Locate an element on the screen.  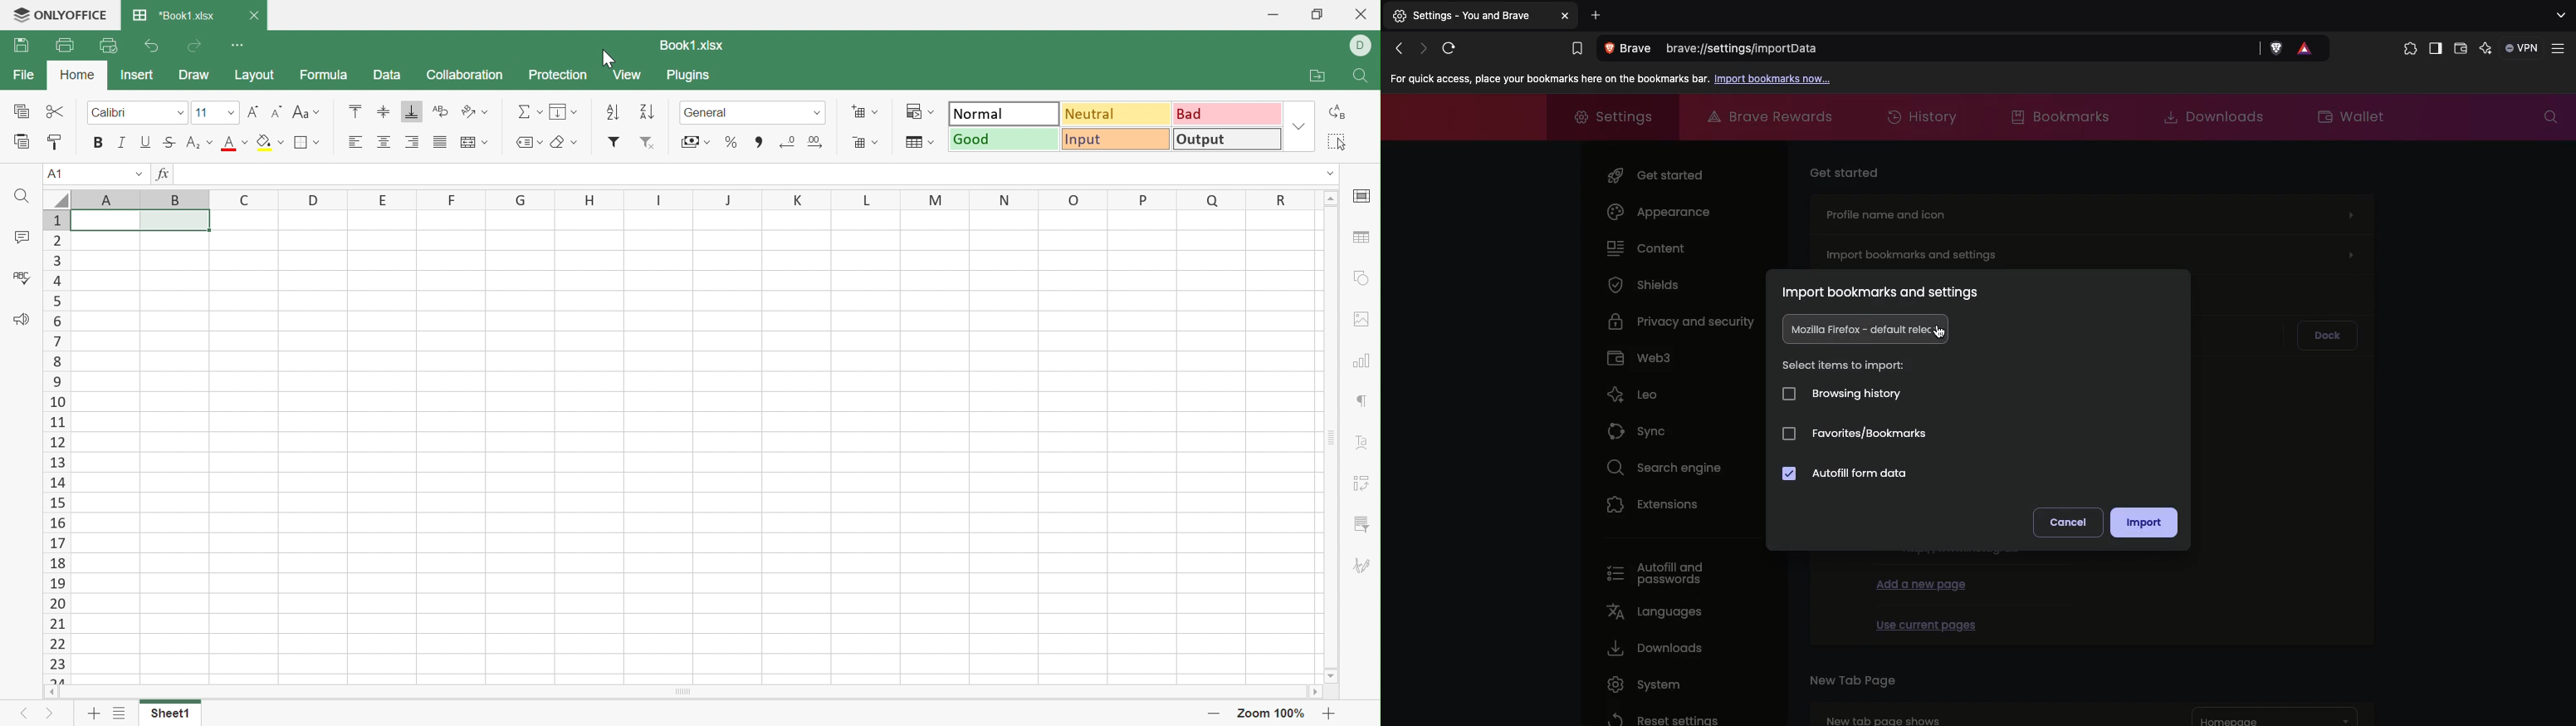
Filter is located at coordinates (614, 140).